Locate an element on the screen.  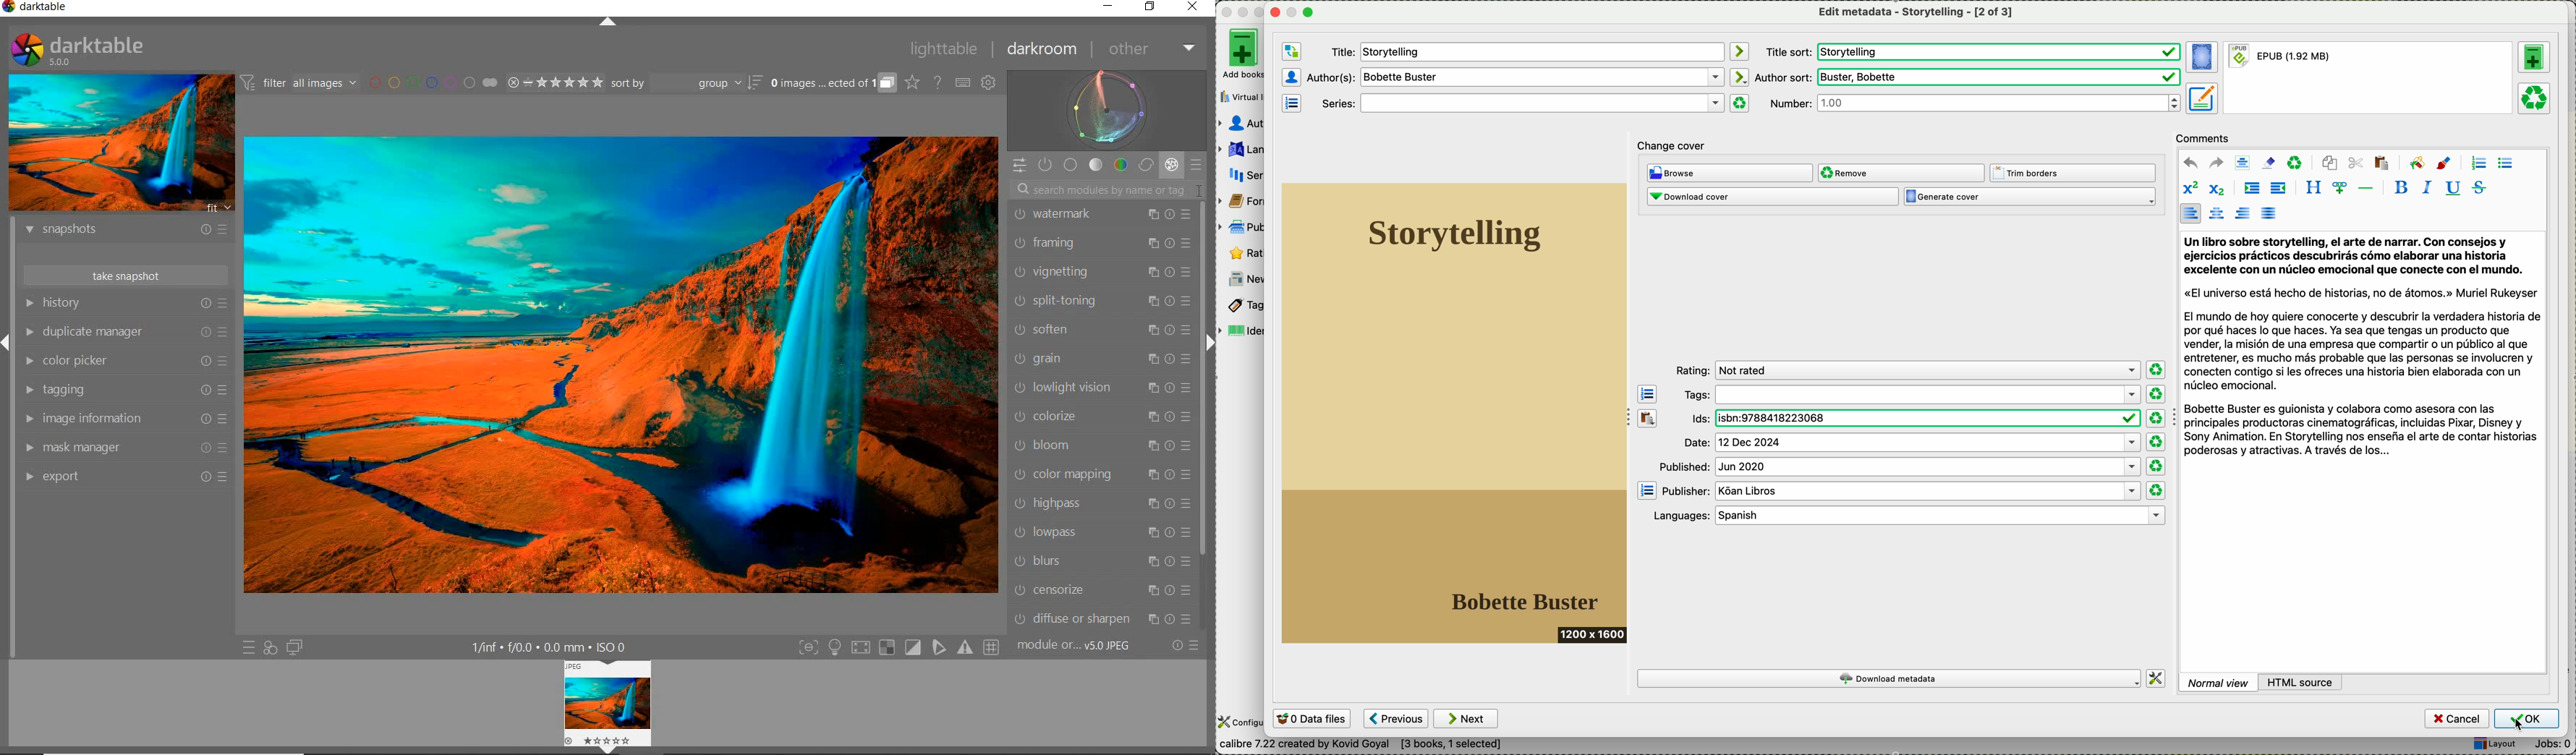
change how calibre downloads metadata is located at coordinates (2157, 678).